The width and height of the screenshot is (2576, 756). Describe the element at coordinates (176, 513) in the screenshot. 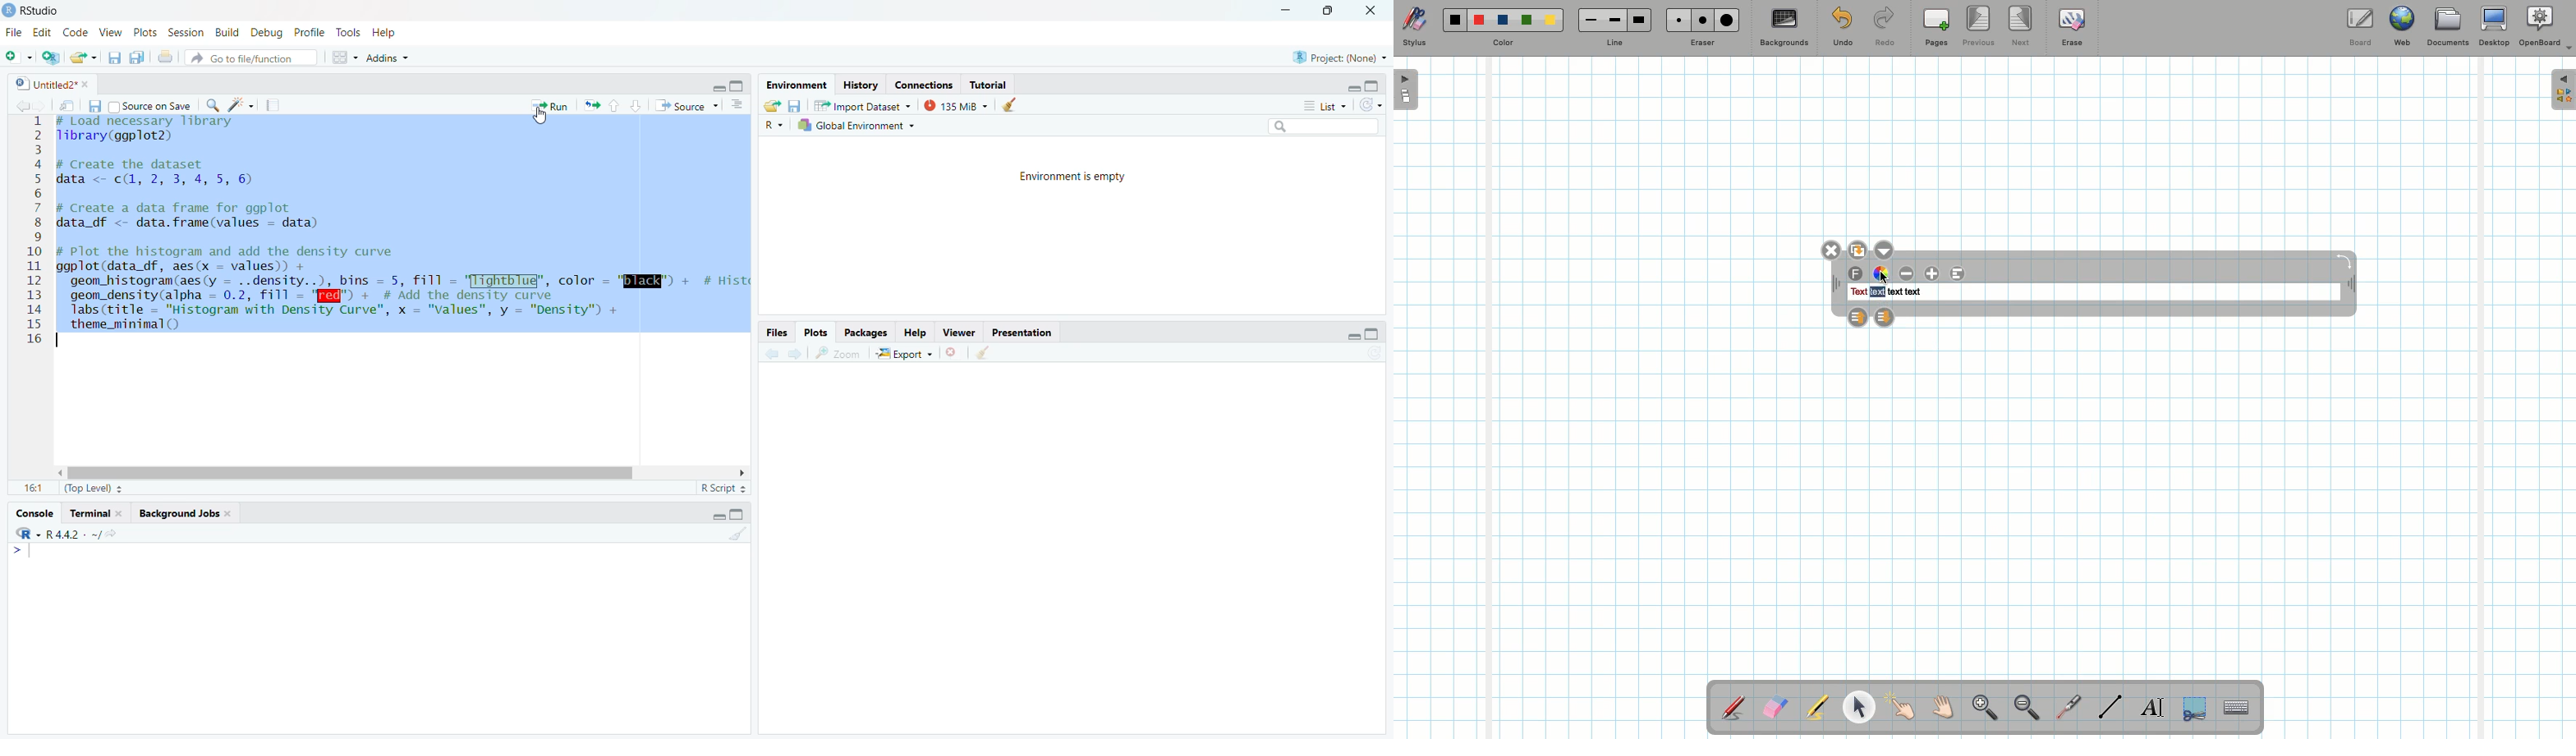

I see `Background Jobs` at that location.